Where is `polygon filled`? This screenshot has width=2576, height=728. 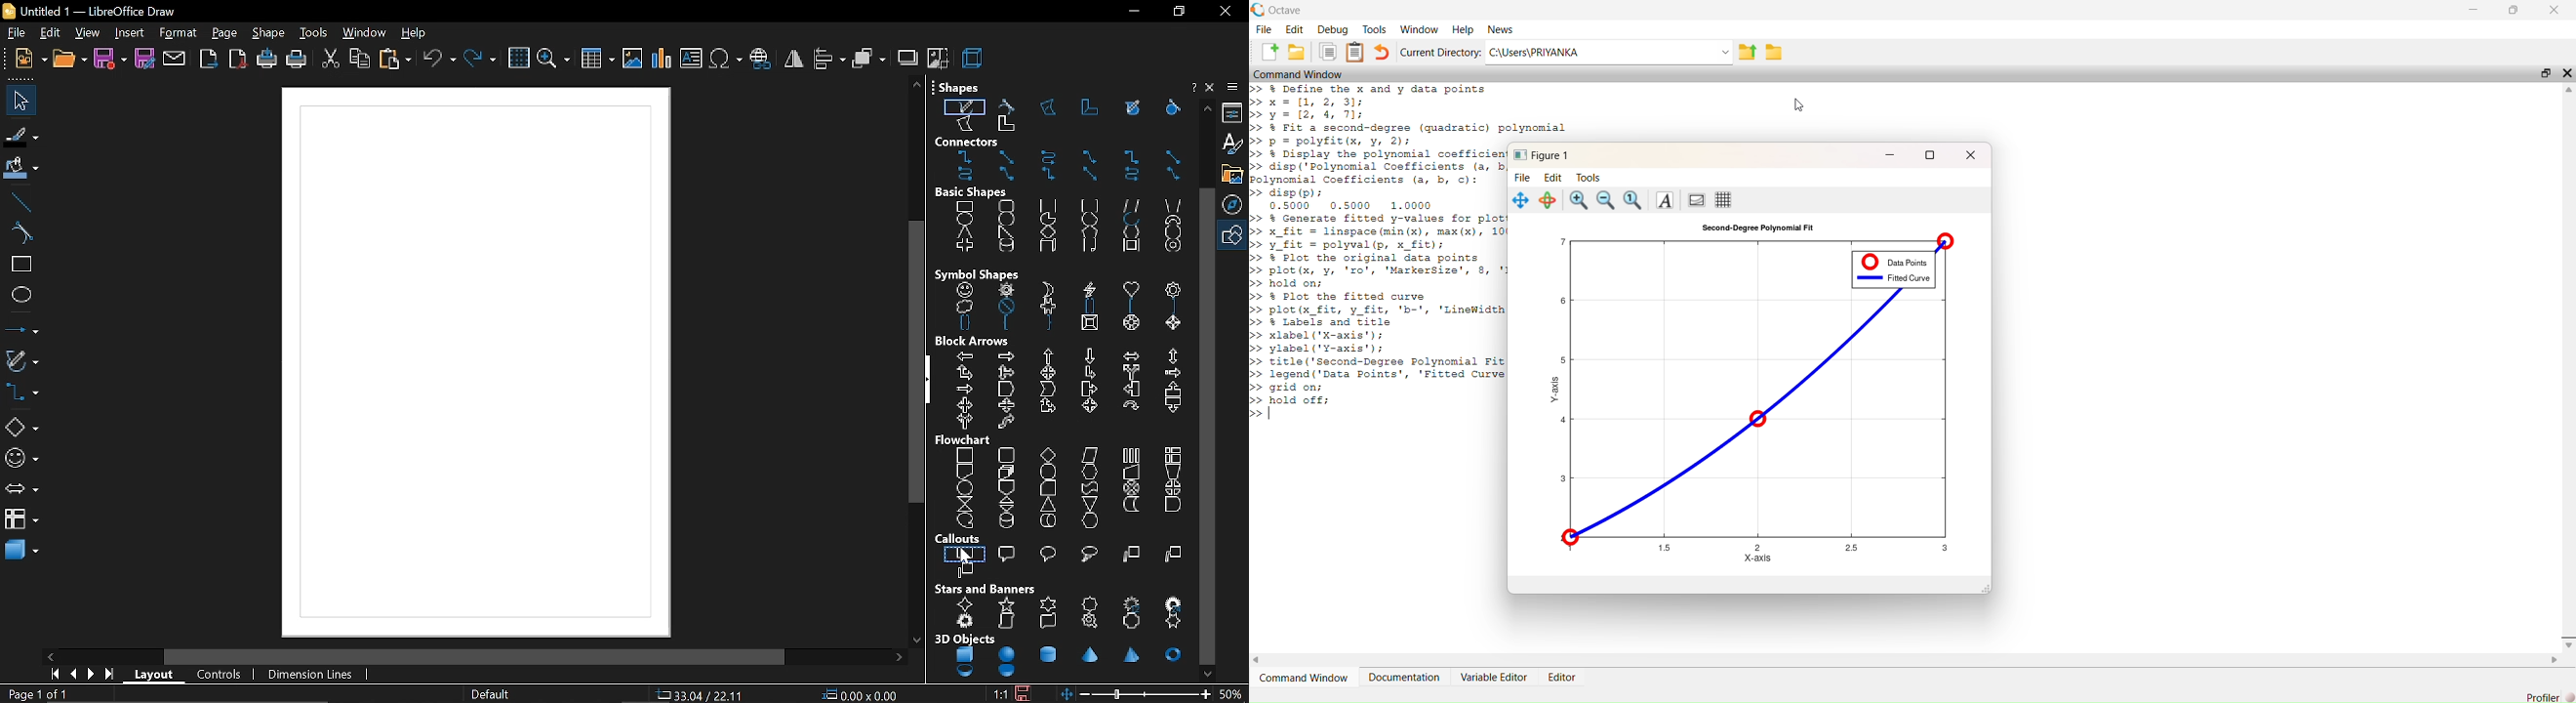 polygon filled is located at coordinates (965, 126).